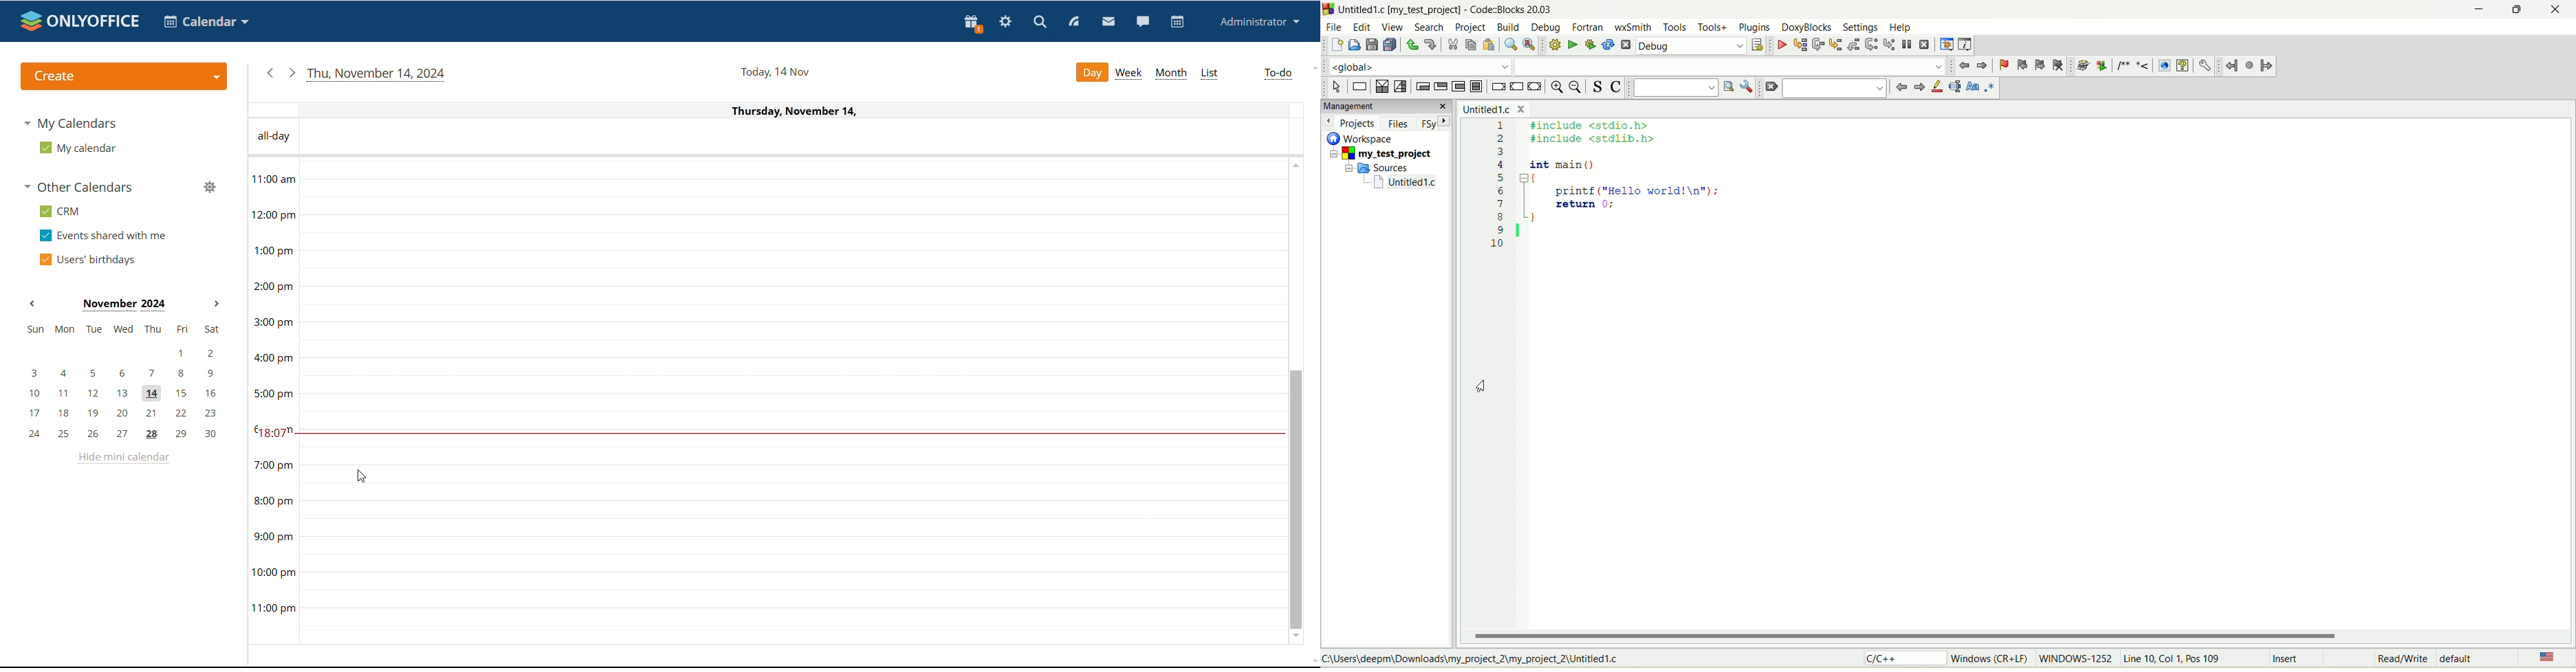 The width and height of the screenshot is (2576, 672). What do you see at coordinates (1900, 88) in the screenshot?
I see `go back` at bounding box center [1900, 88].